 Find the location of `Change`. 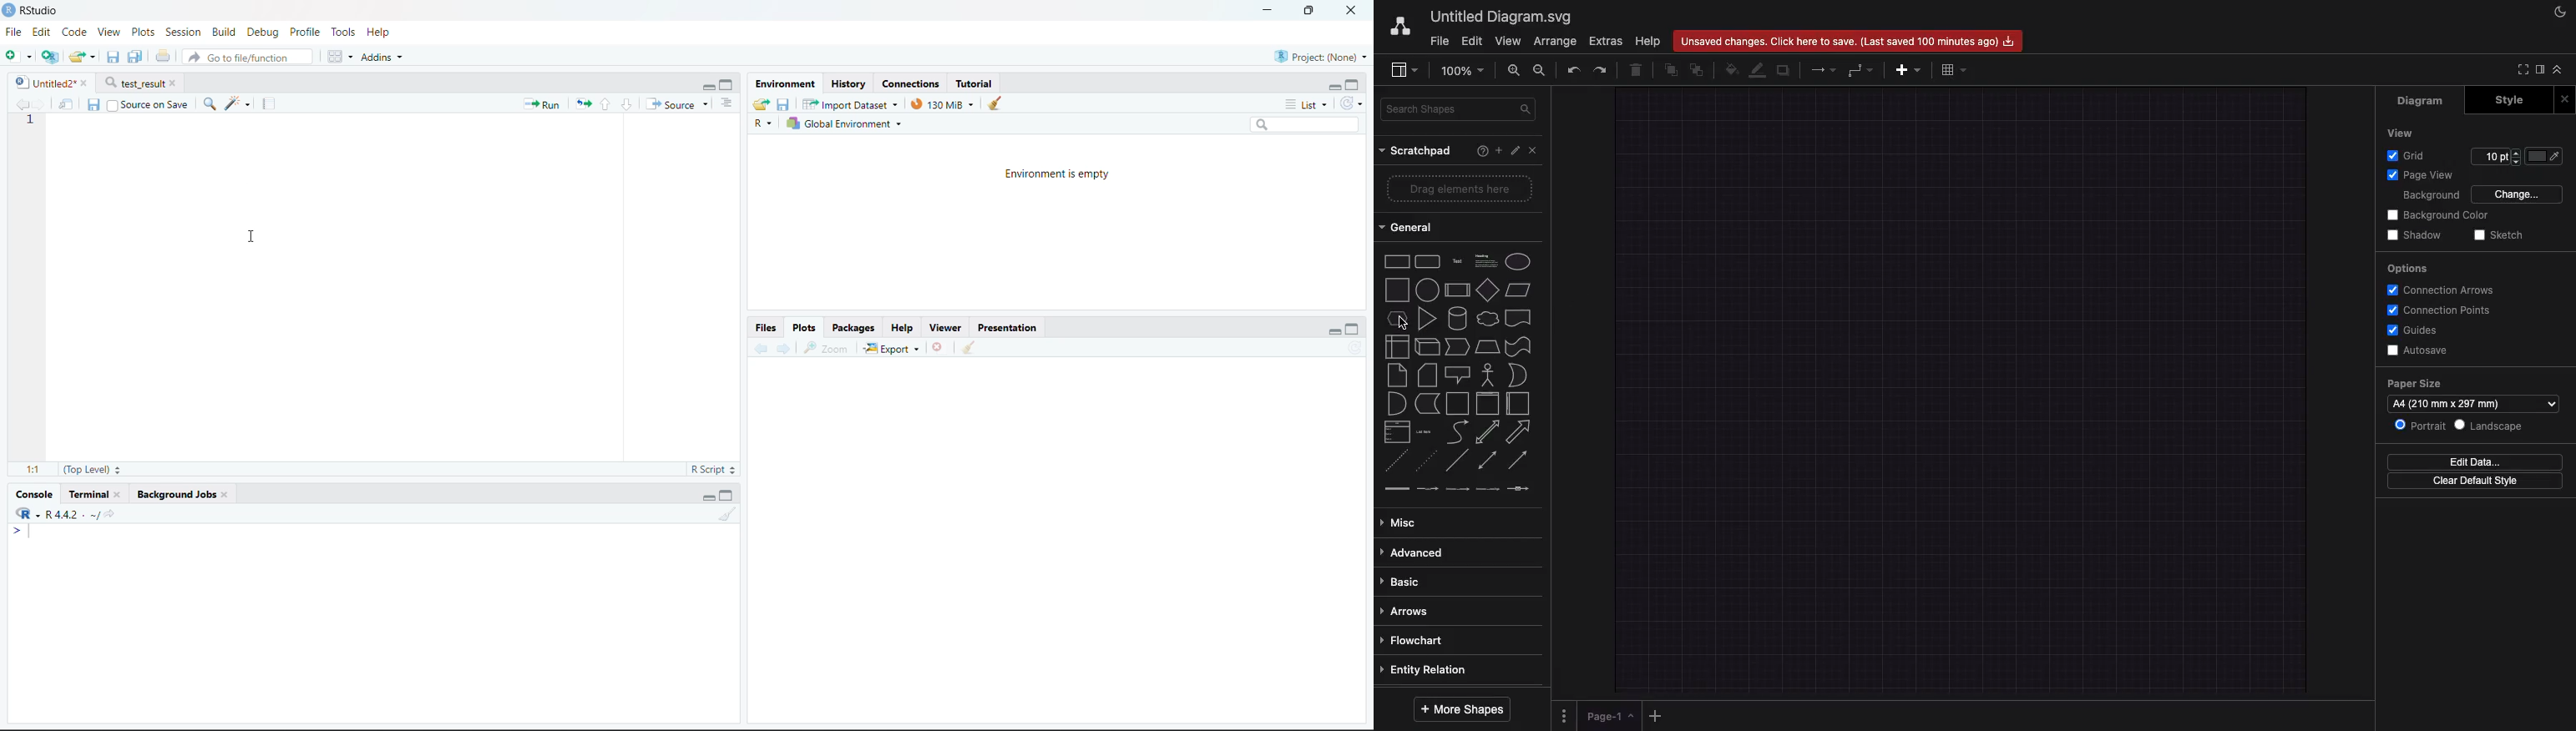

Change is located at coordinates (2522, 194).